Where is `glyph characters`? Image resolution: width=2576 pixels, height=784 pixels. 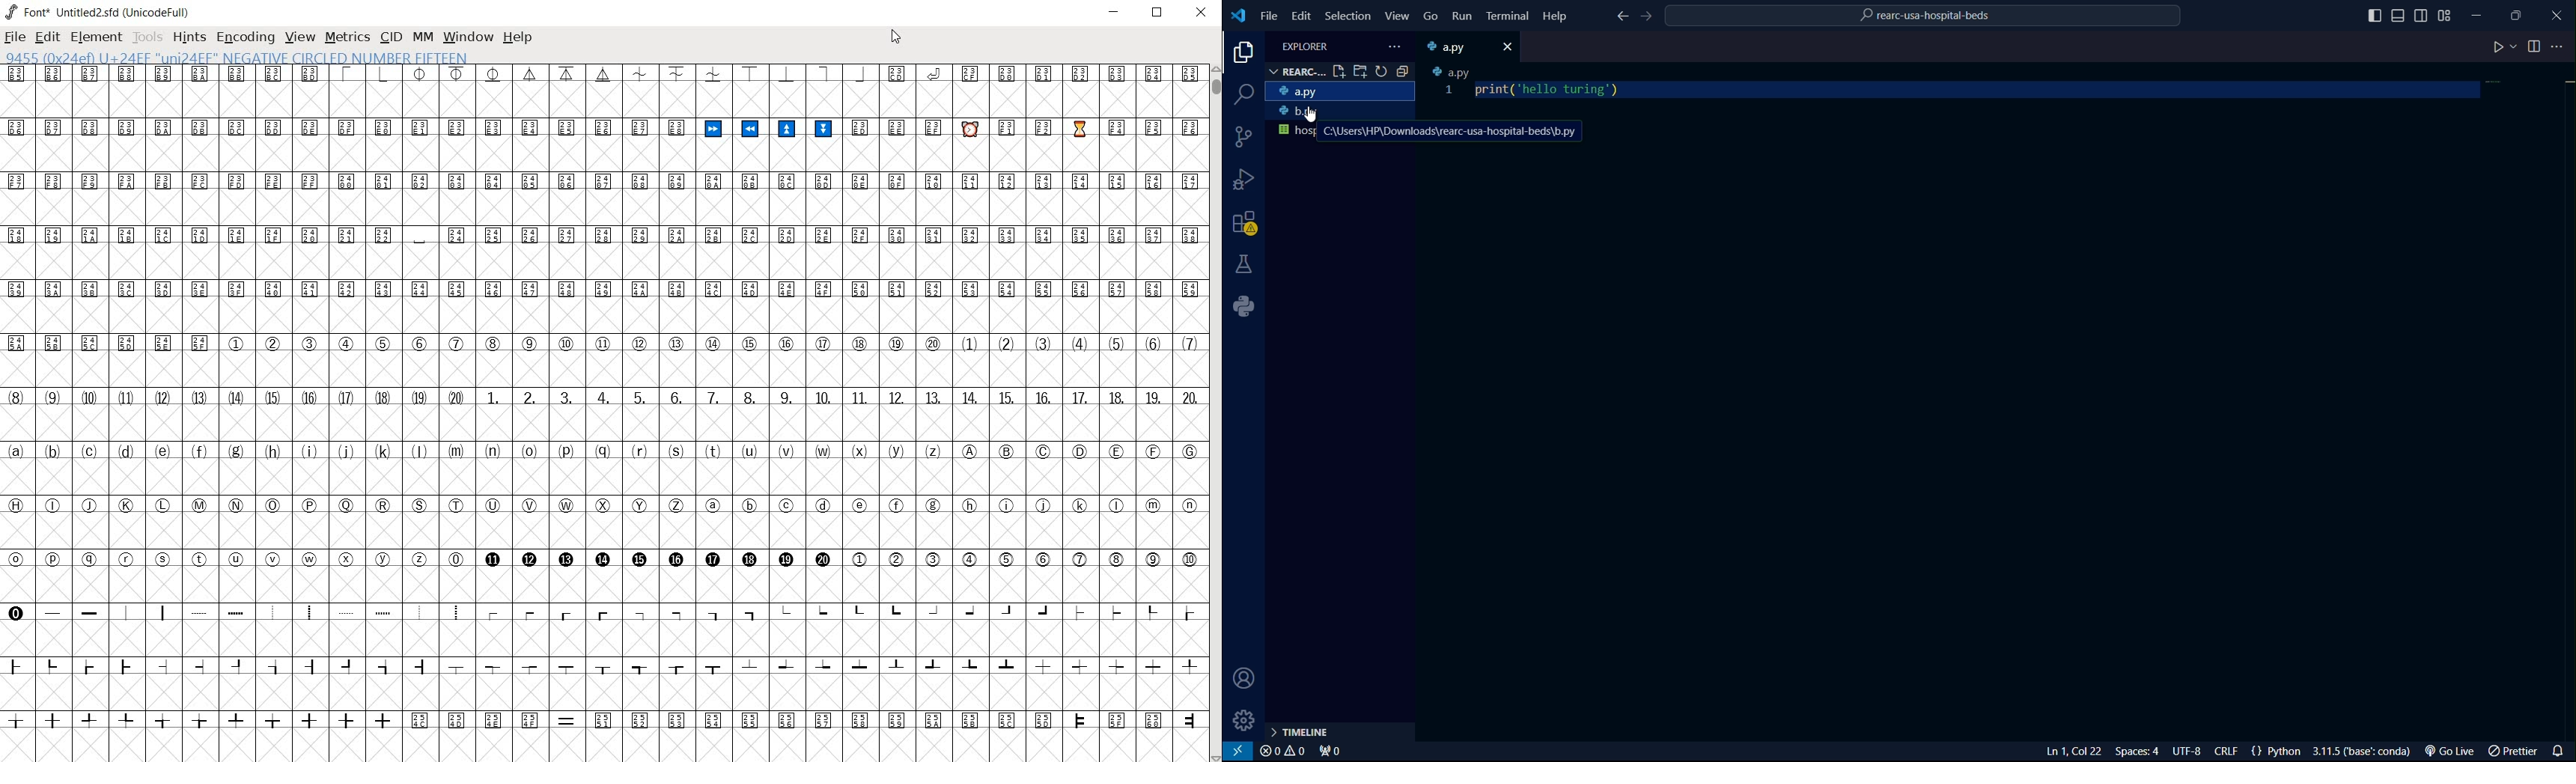
glyph characters is located at coordinates (600, 407).